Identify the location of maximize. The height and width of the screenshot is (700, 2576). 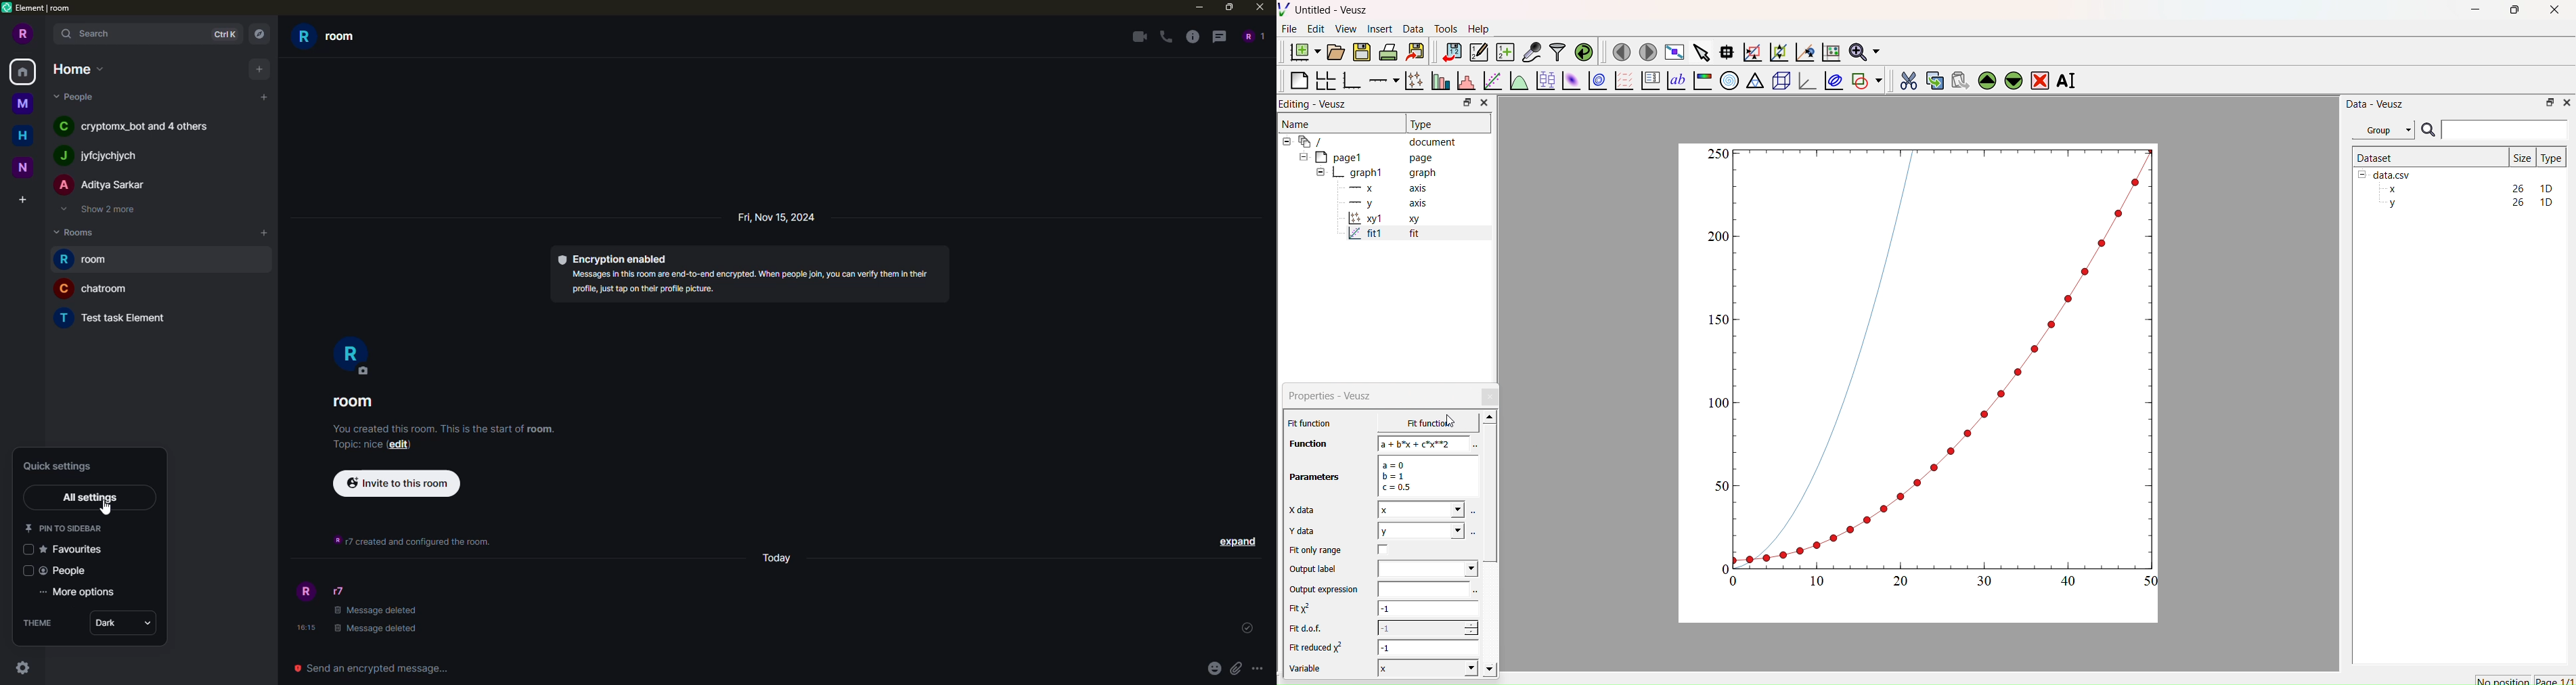
(1230, 8).